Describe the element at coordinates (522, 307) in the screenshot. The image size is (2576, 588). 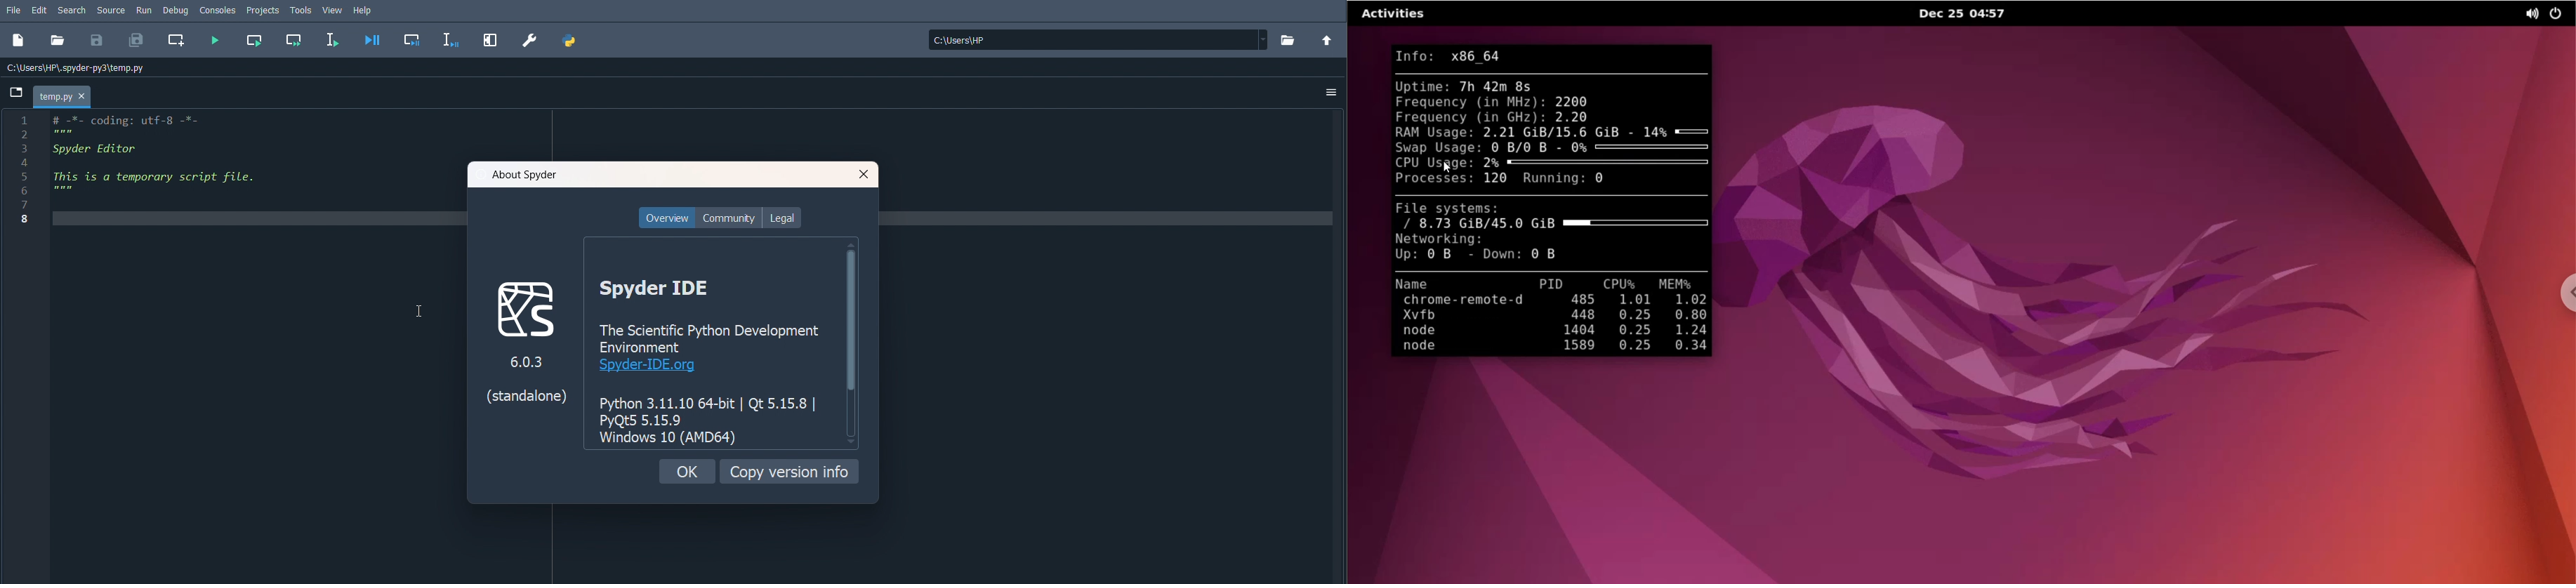
I see `File Logo` at that location.